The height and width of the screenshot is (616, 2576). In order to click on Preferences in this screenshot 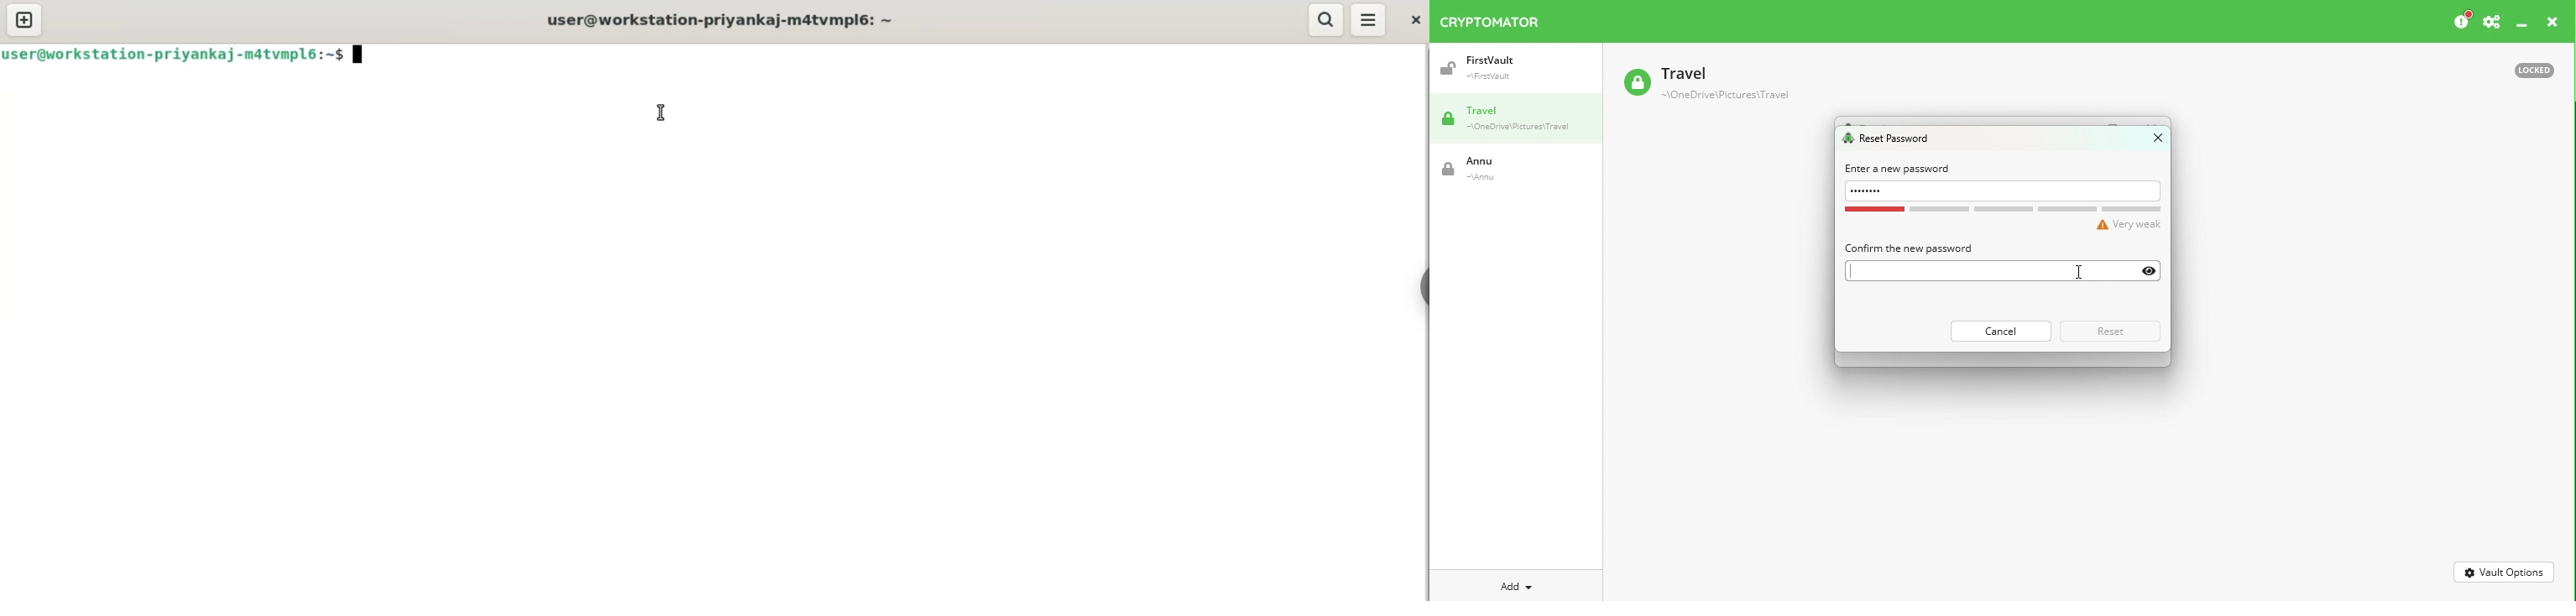, I will do `click(2491, 23)`.